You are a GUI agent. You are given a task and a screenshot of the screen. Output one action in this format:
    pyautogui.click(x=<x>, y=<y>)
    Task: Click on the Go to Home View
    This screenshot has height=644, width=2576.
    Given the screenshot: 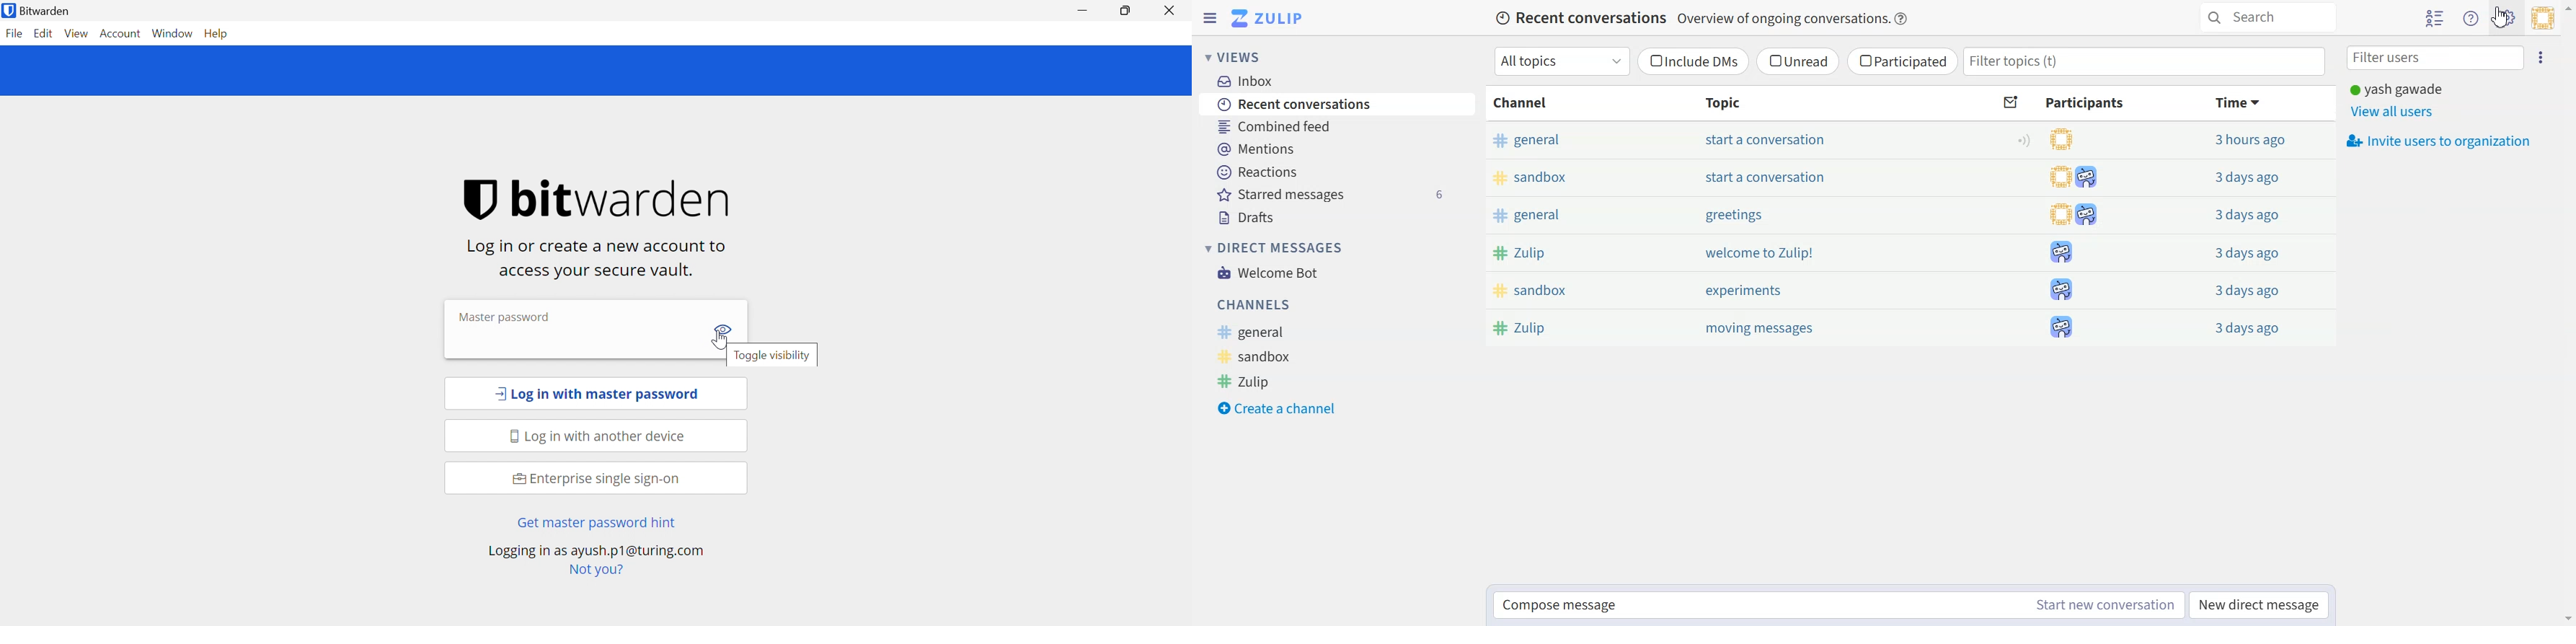 What is the action you would take?
    pyautogui.click(x=1268, y=19)
    